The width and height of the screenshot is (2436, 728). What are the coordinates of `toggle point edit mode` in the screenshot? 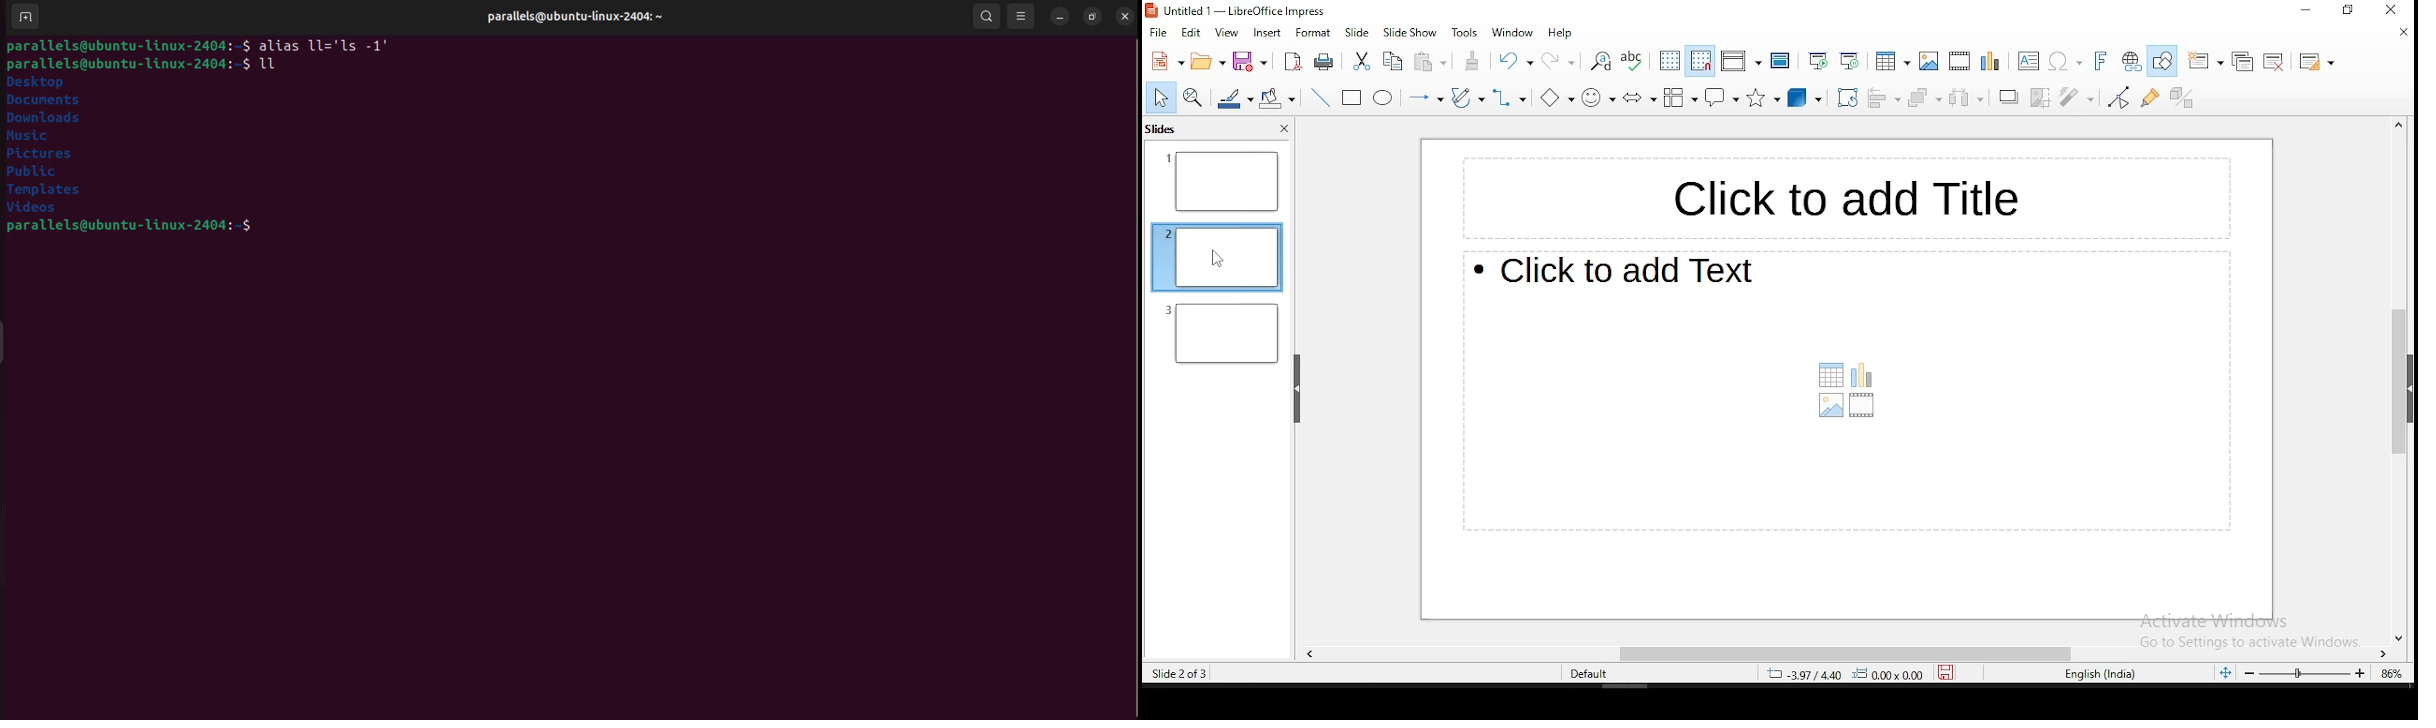 It's located at (2117, 99).